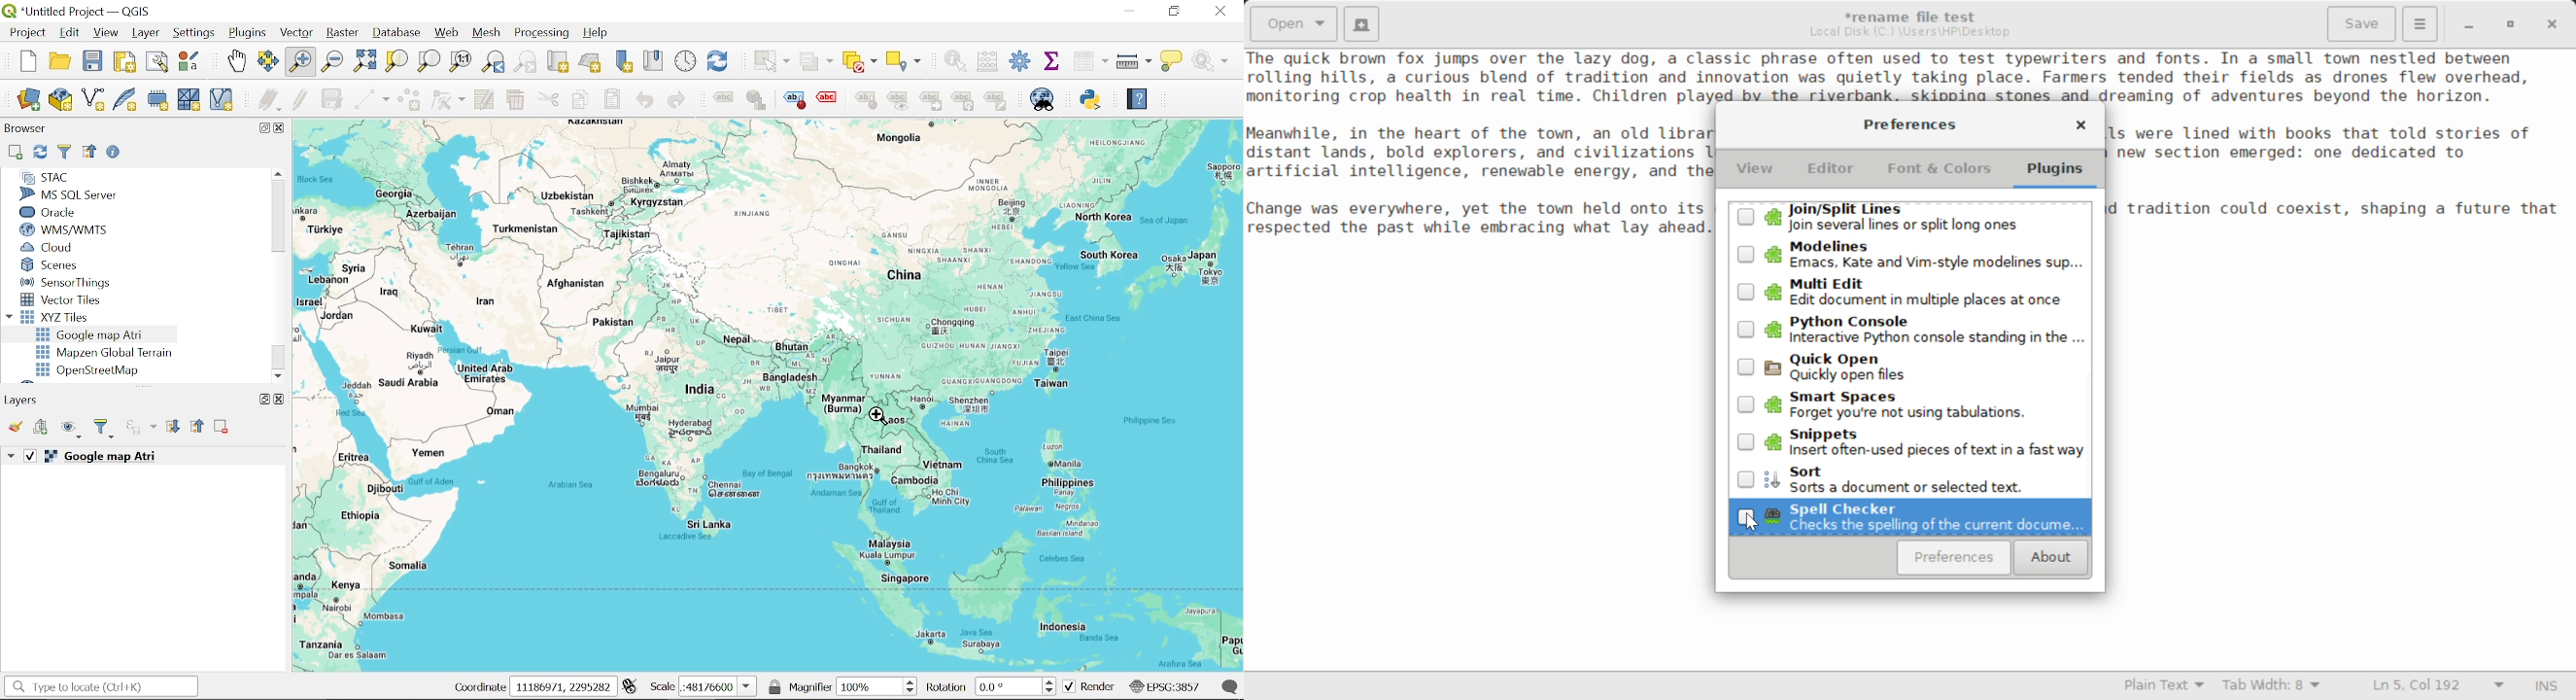 This screenshot has height=700, width=2576. What do you see at coordinates (13, 457) in the screenshot?
I see `Exoand` at bounding box center [13, 457].